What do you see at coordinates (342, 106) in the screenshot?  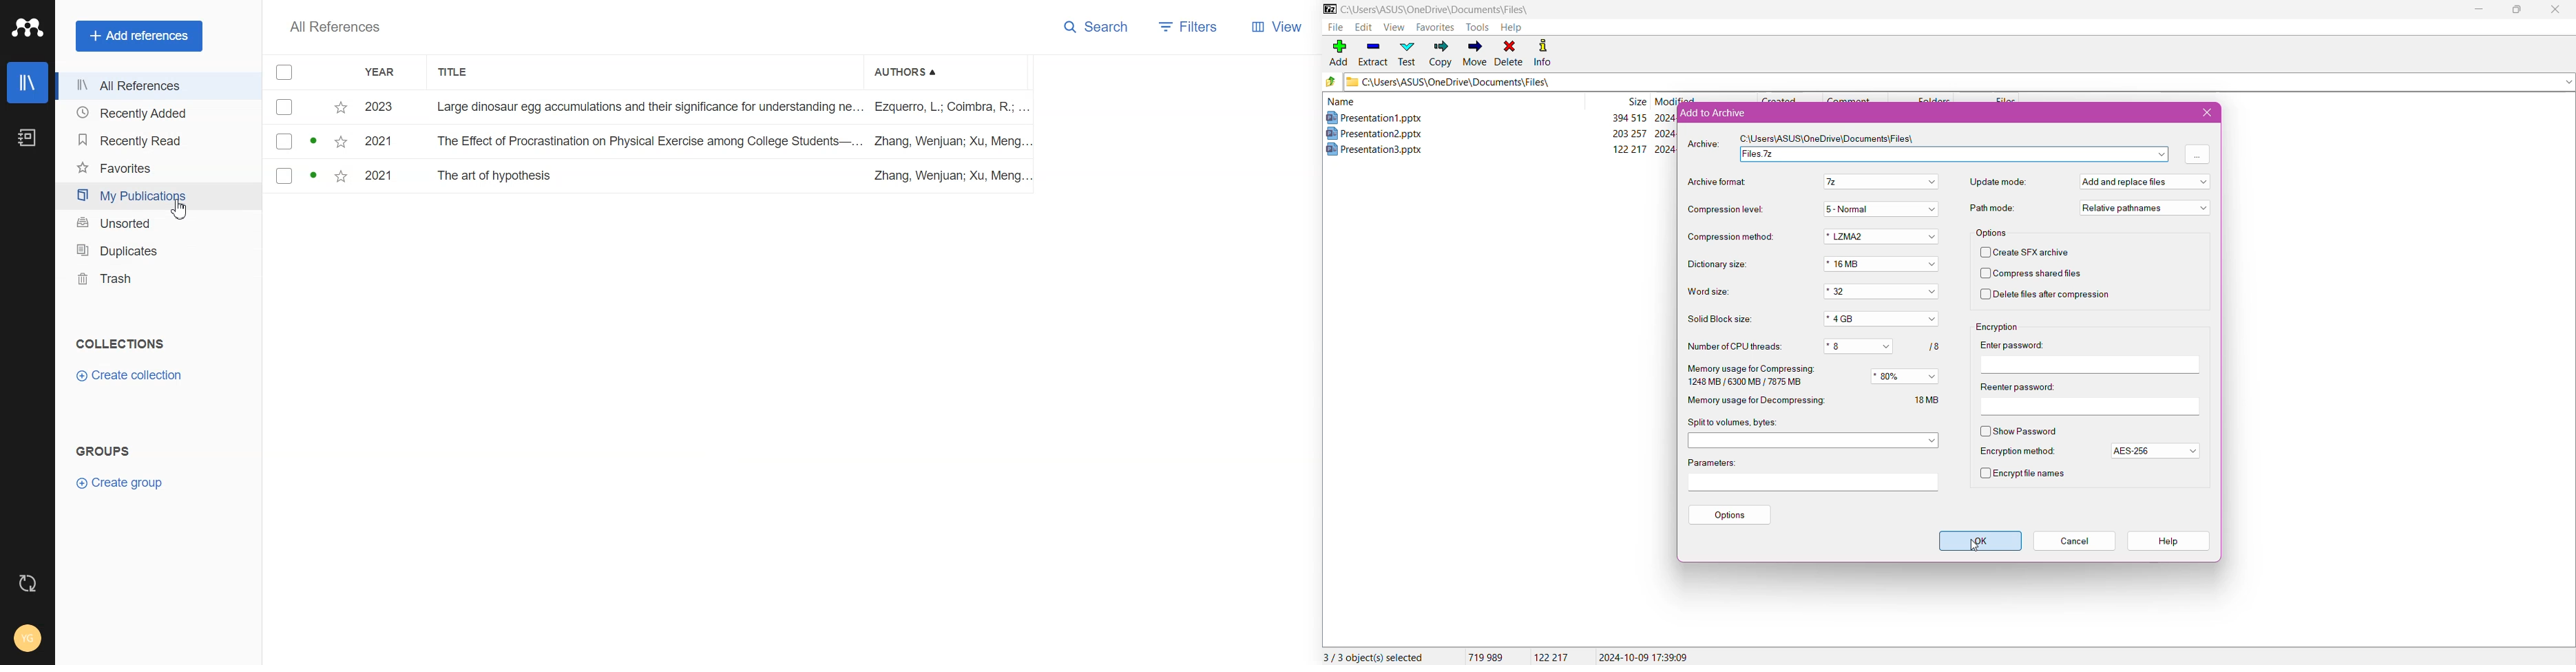 I see `Favorites` at bounding box center [342, 106].